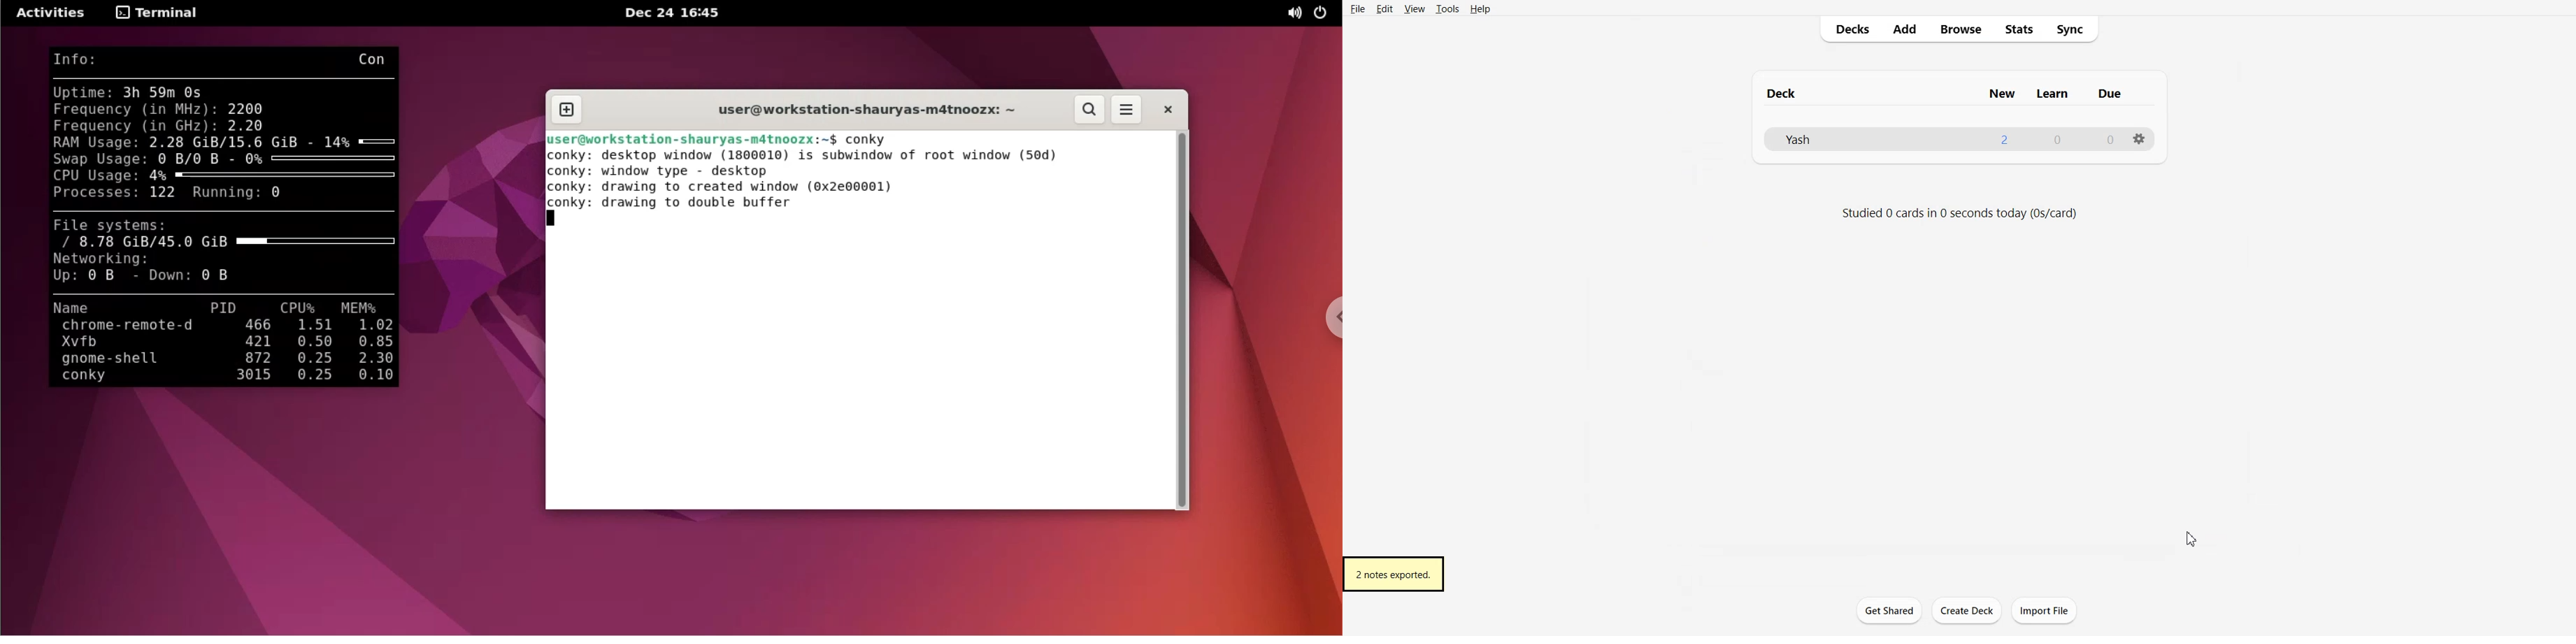 Image resolution: width=2576 pixels, height=644 pixels. What do you see at coordinates (1905, 30) in the screenshot?
I see `Add` at bounding box center [1905, 30].